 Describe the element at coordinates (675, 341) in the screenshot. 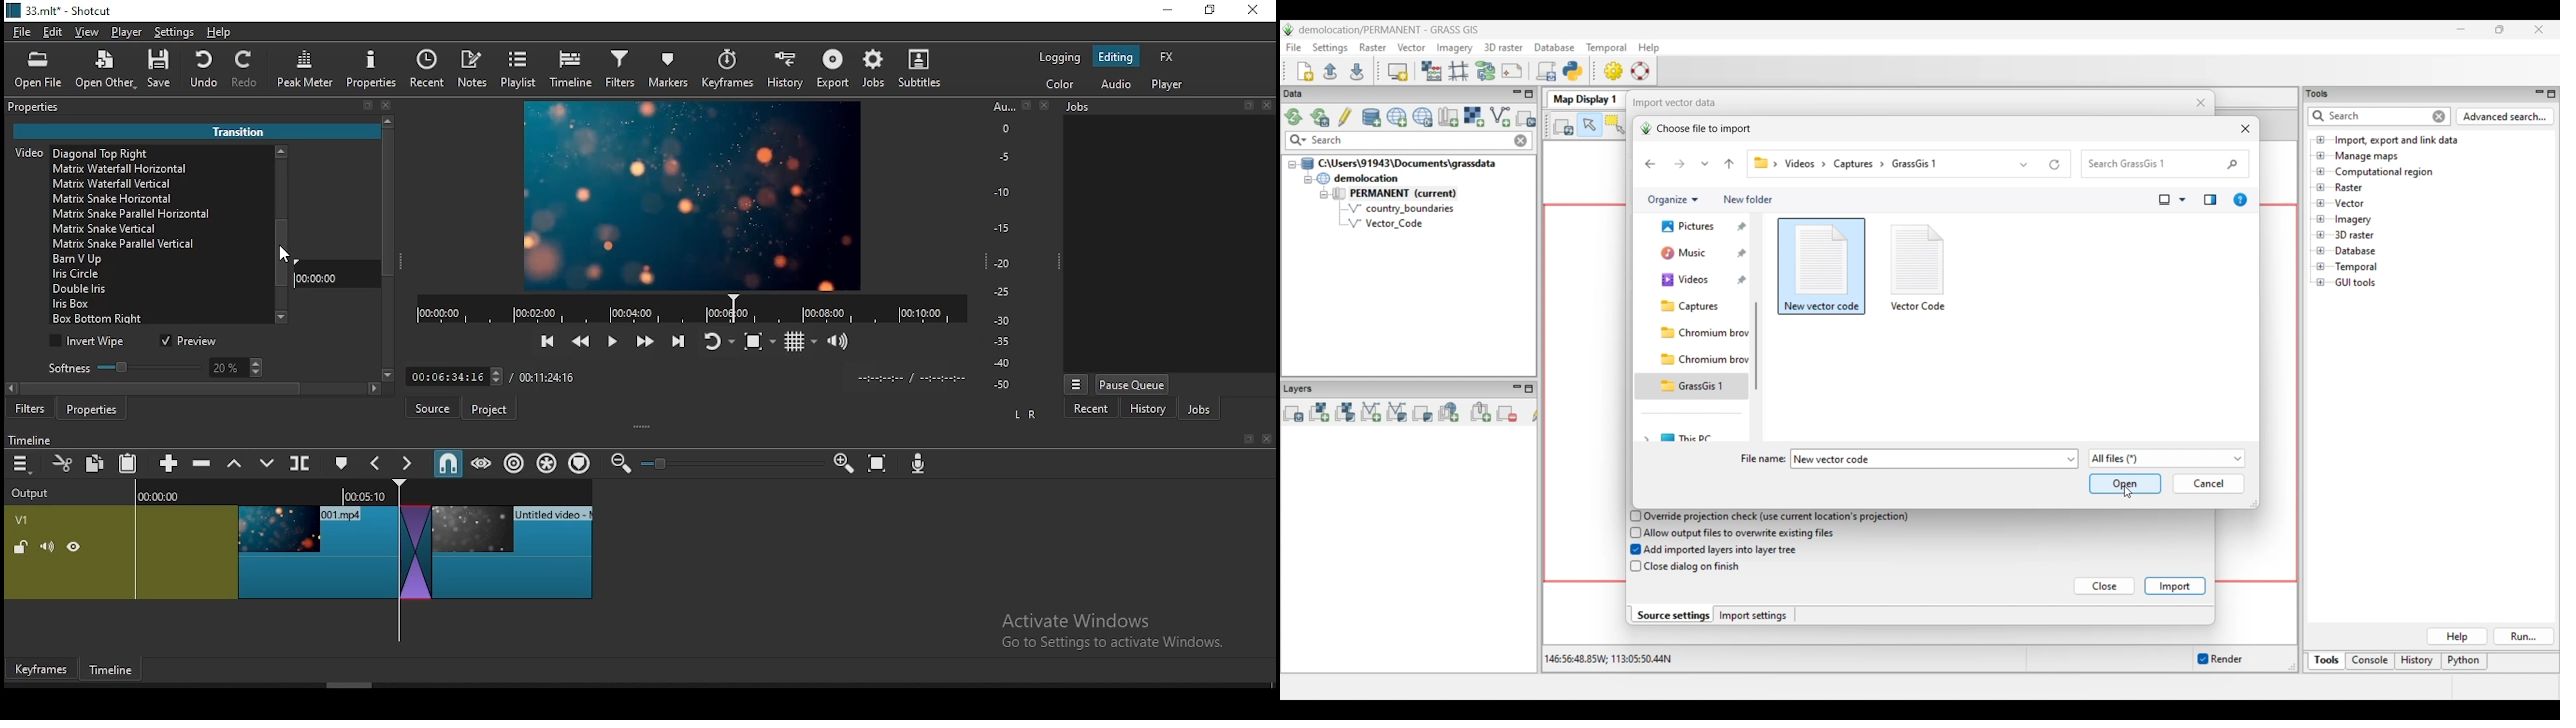

I see `skip to next point` at that location.